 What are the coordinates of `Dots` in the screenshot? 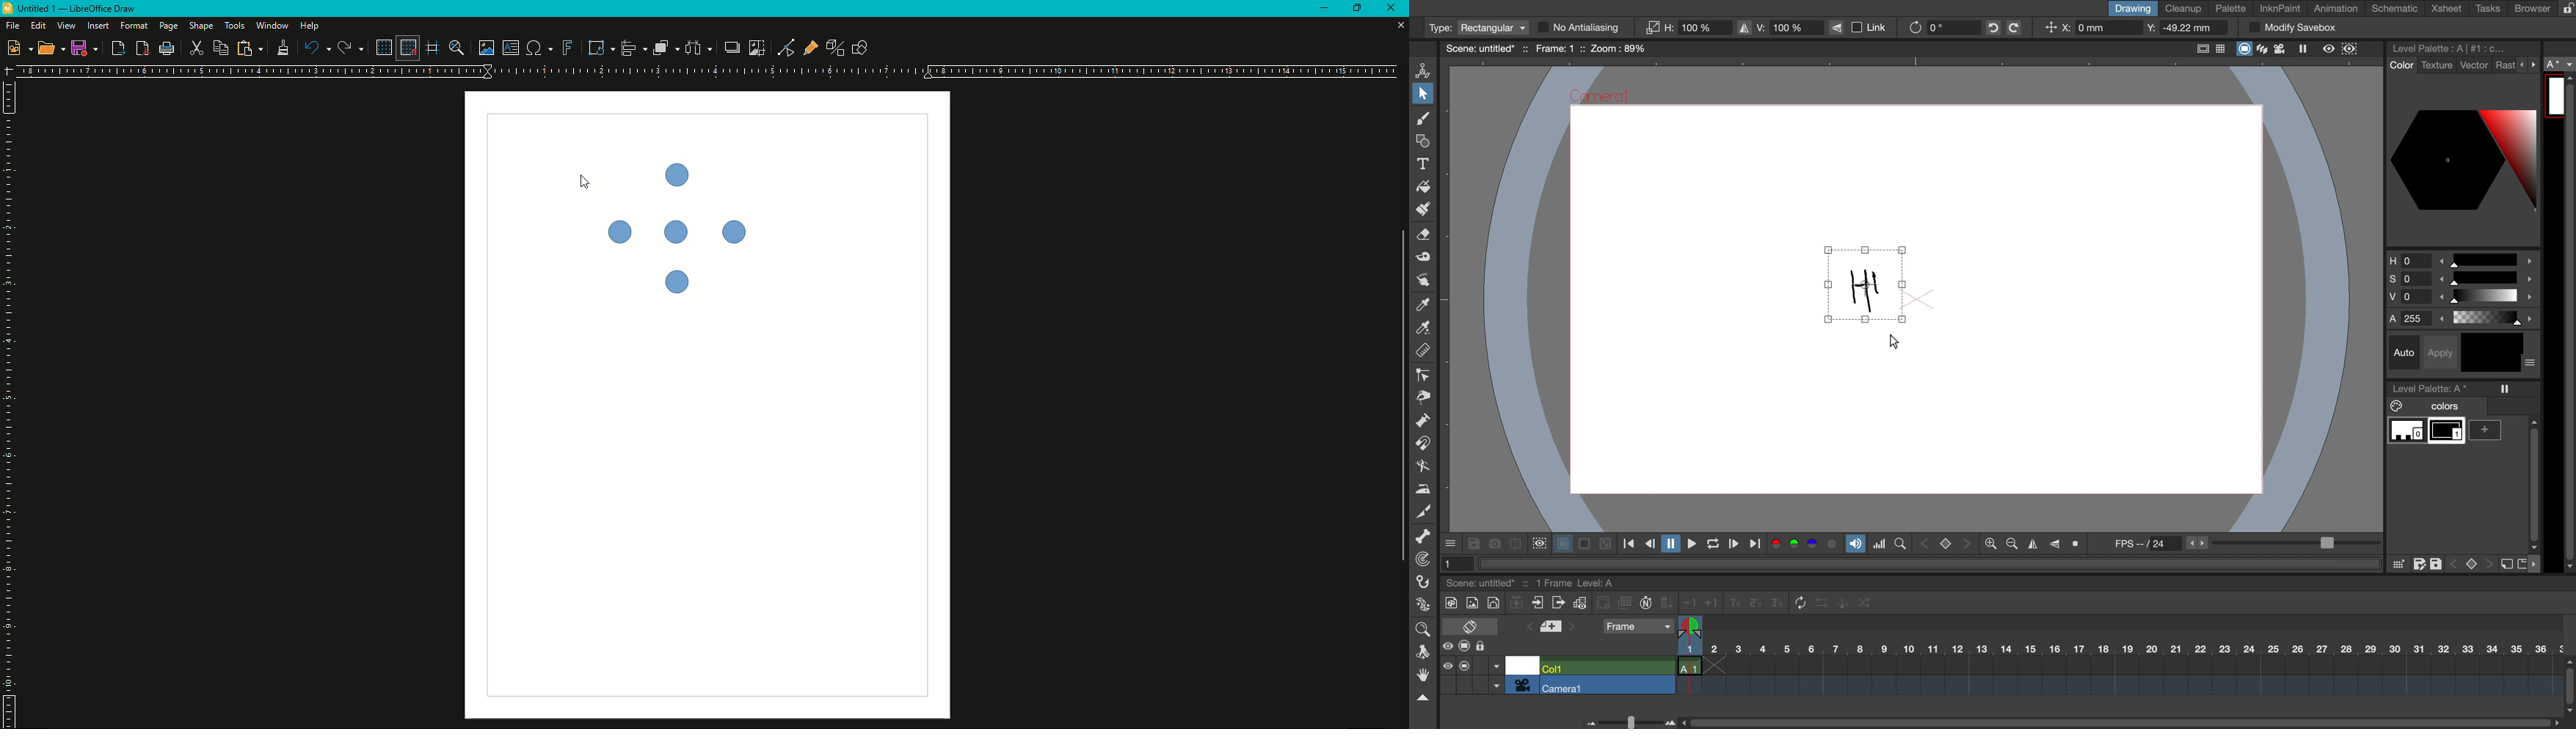 It's located at (671, 229).